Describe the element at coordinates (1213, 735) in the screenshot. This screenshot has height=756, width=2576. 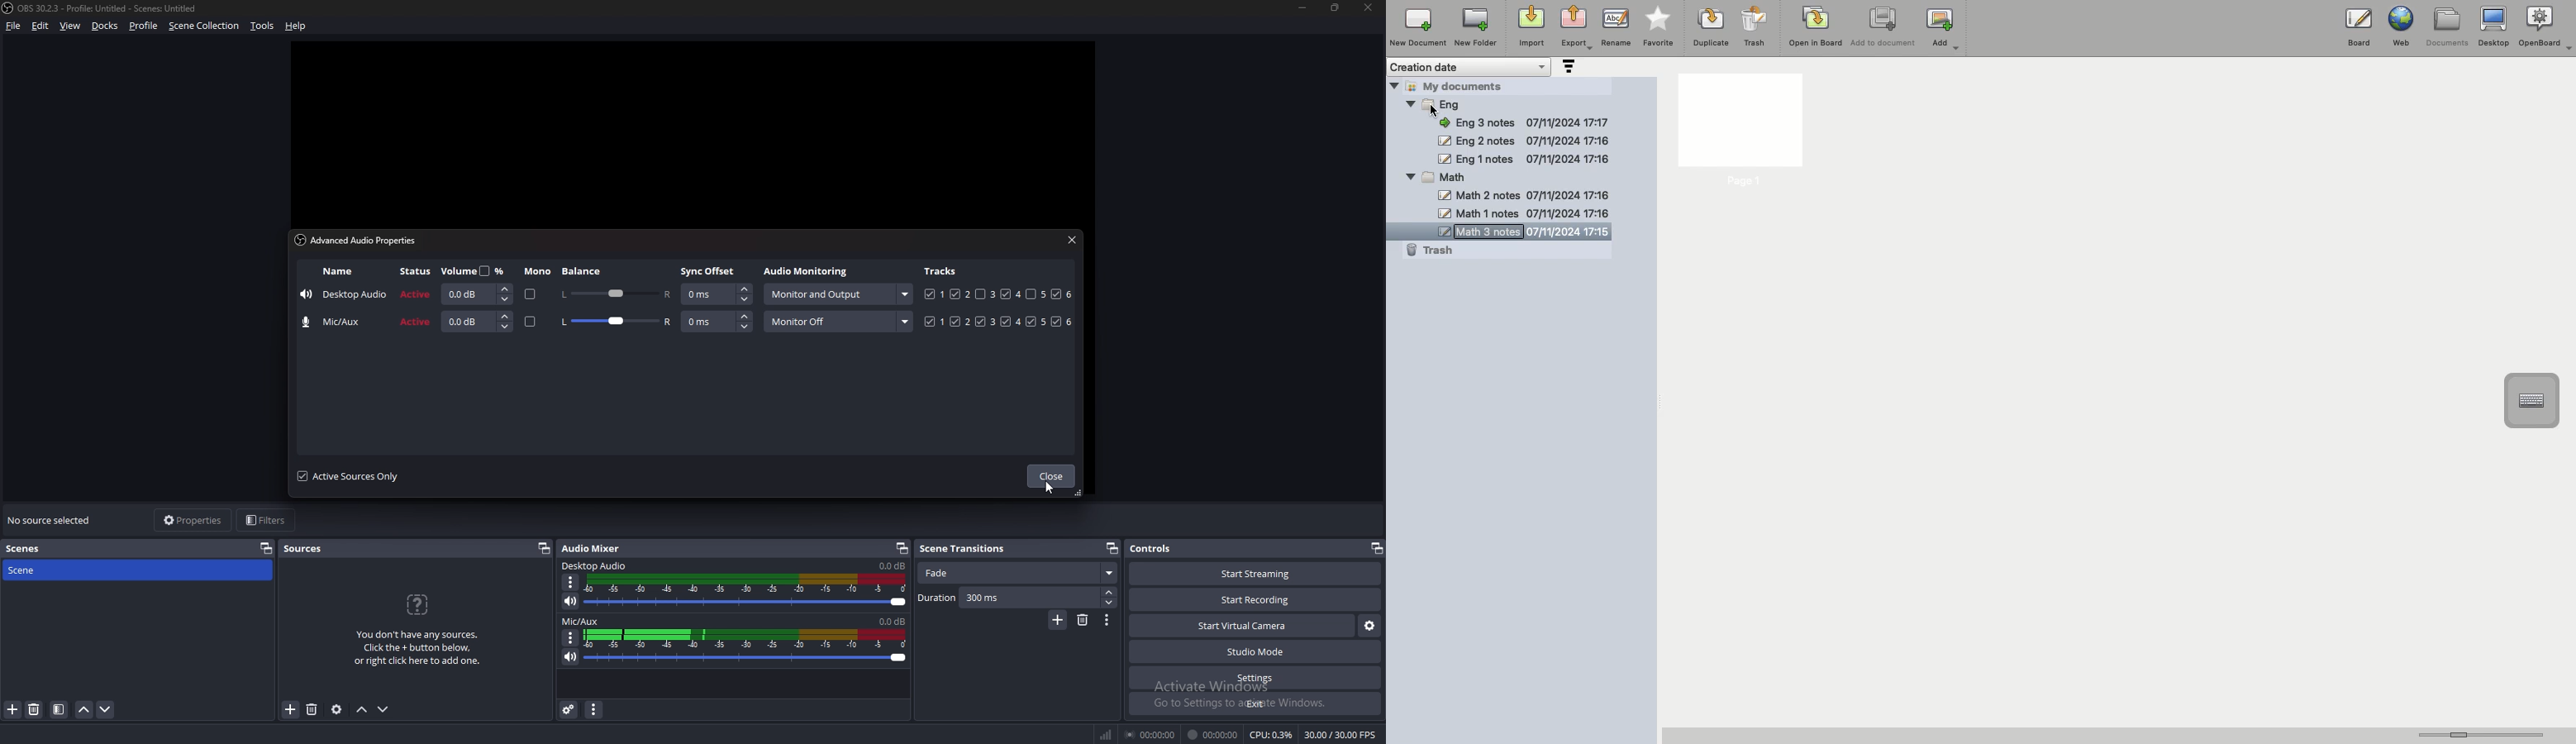
I see `00:00:00` at that location.